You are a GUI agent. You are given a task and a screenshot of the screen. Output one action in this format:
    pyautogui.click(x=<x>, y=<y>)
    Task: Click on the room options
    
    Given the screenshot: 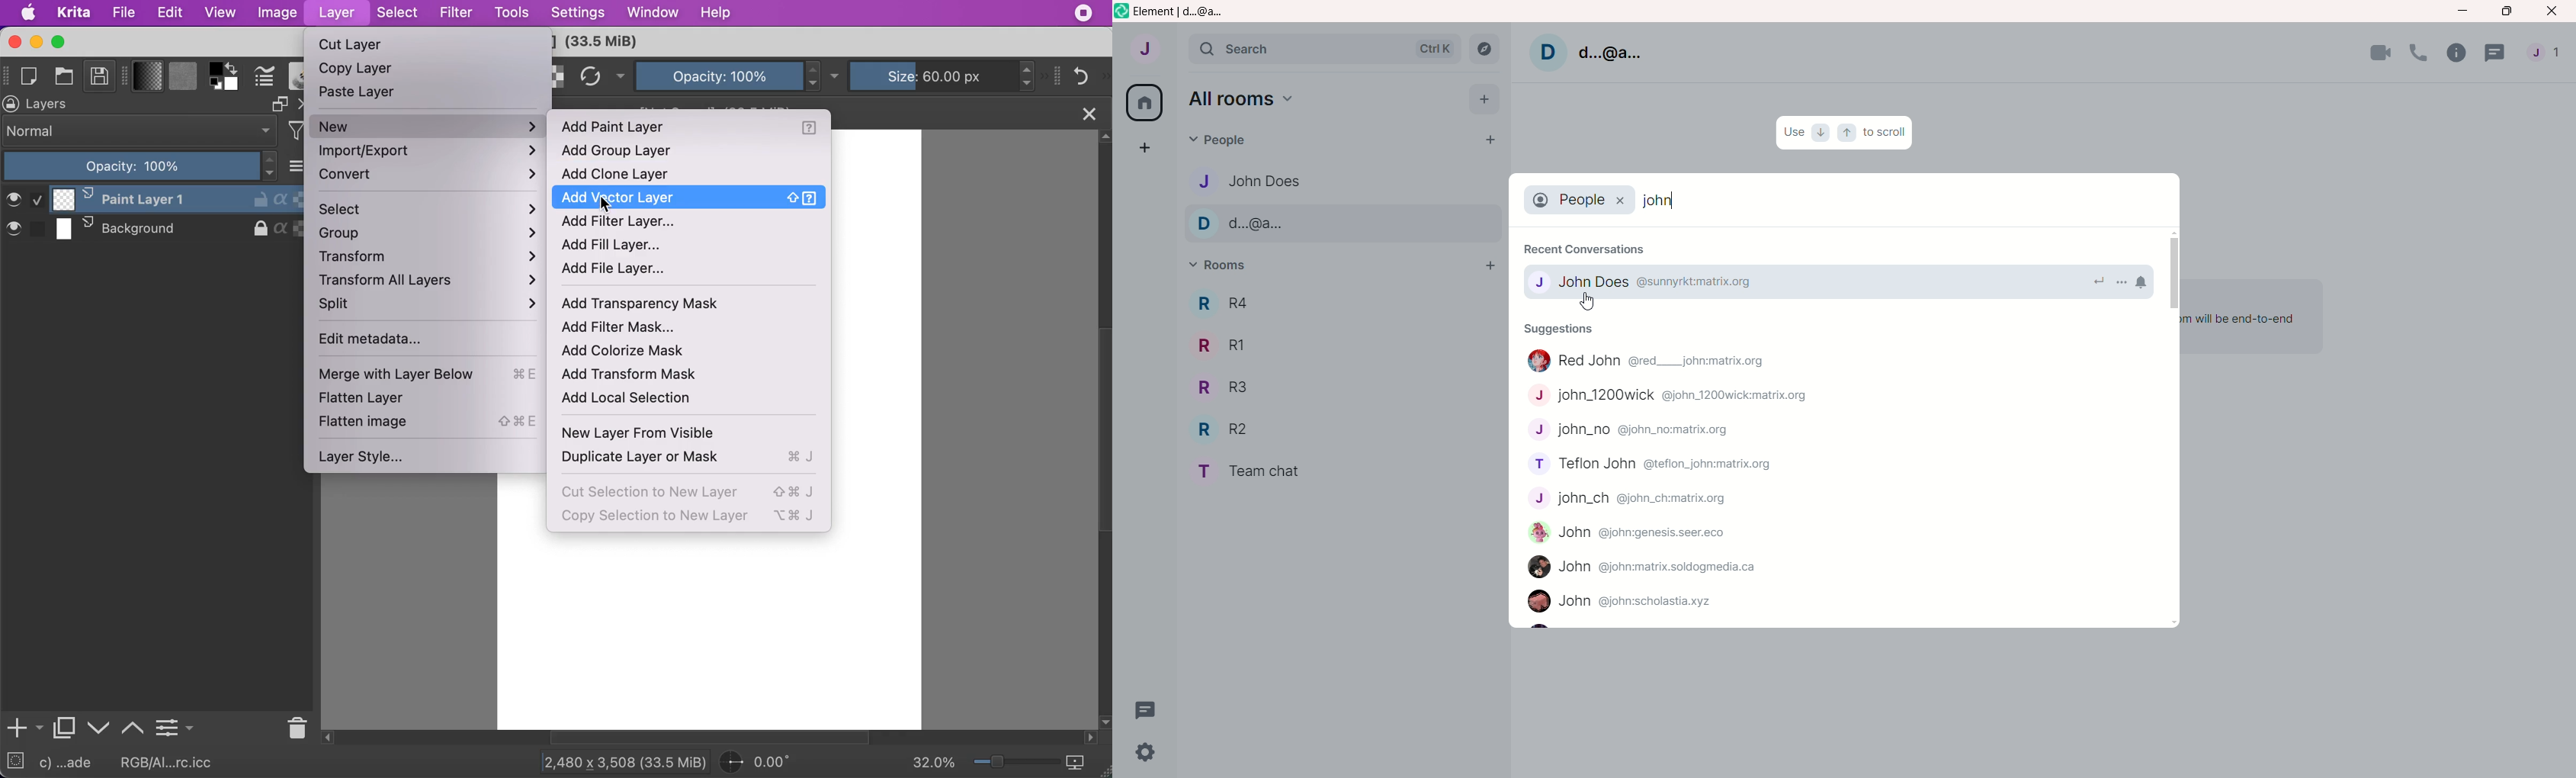 What is the action you would take?
    pyautogui.click(x=2122, y=281)
    